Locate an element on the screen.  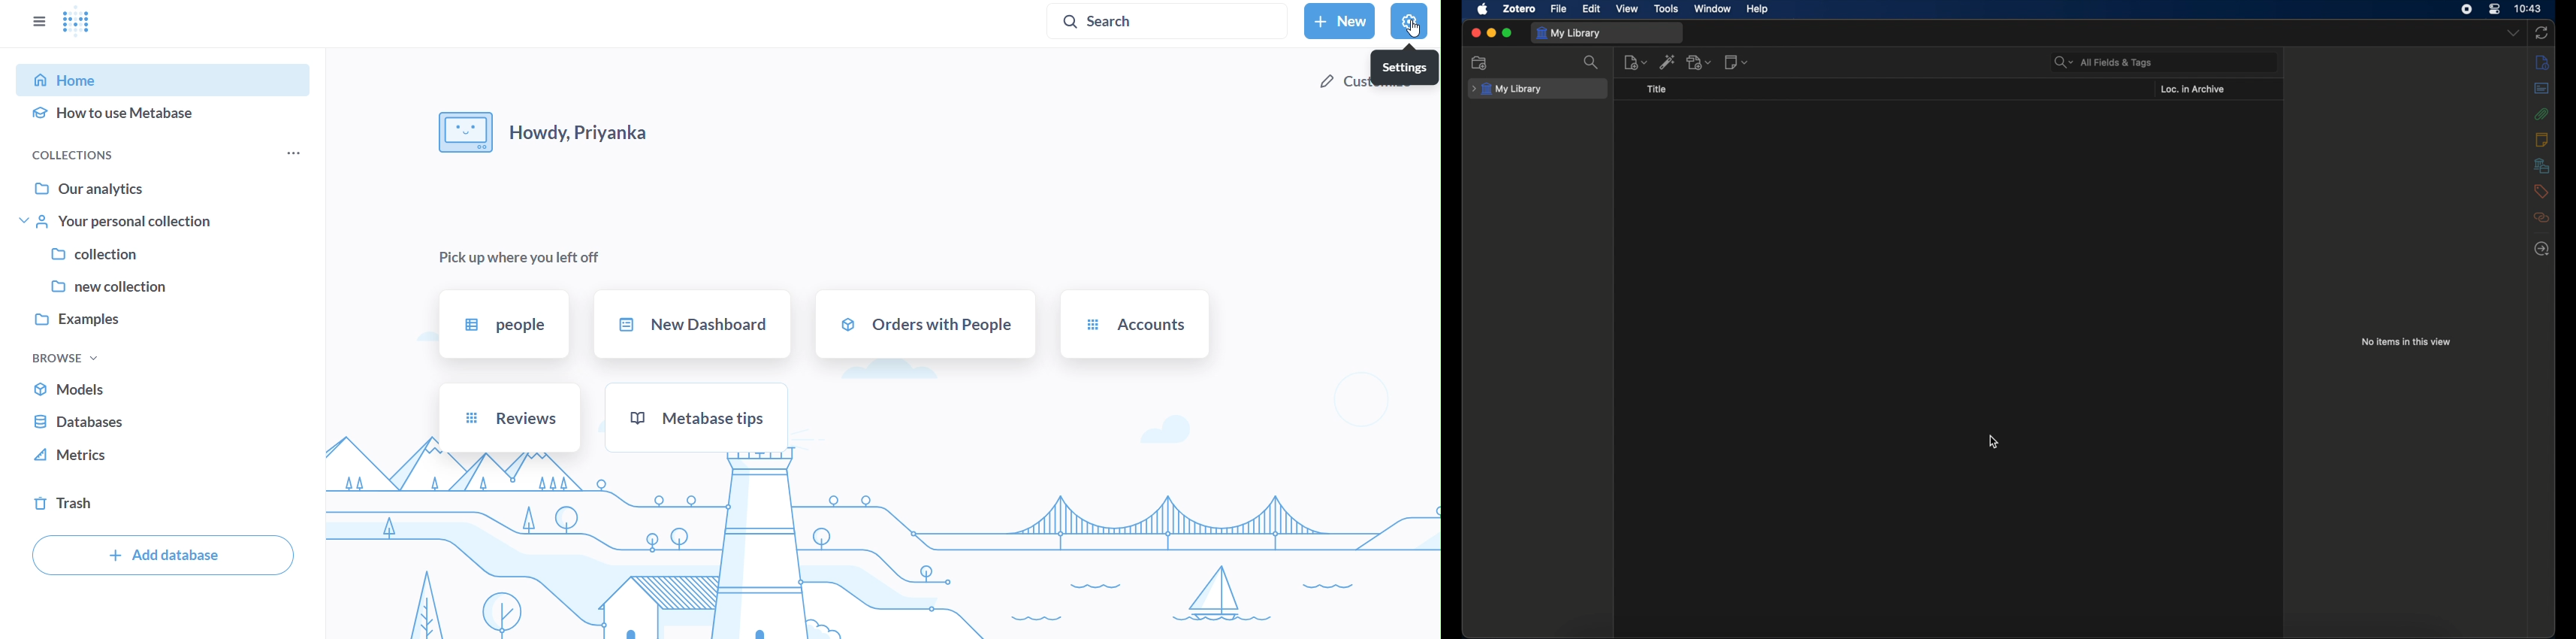
notes is located at coordinates (2542, 140).